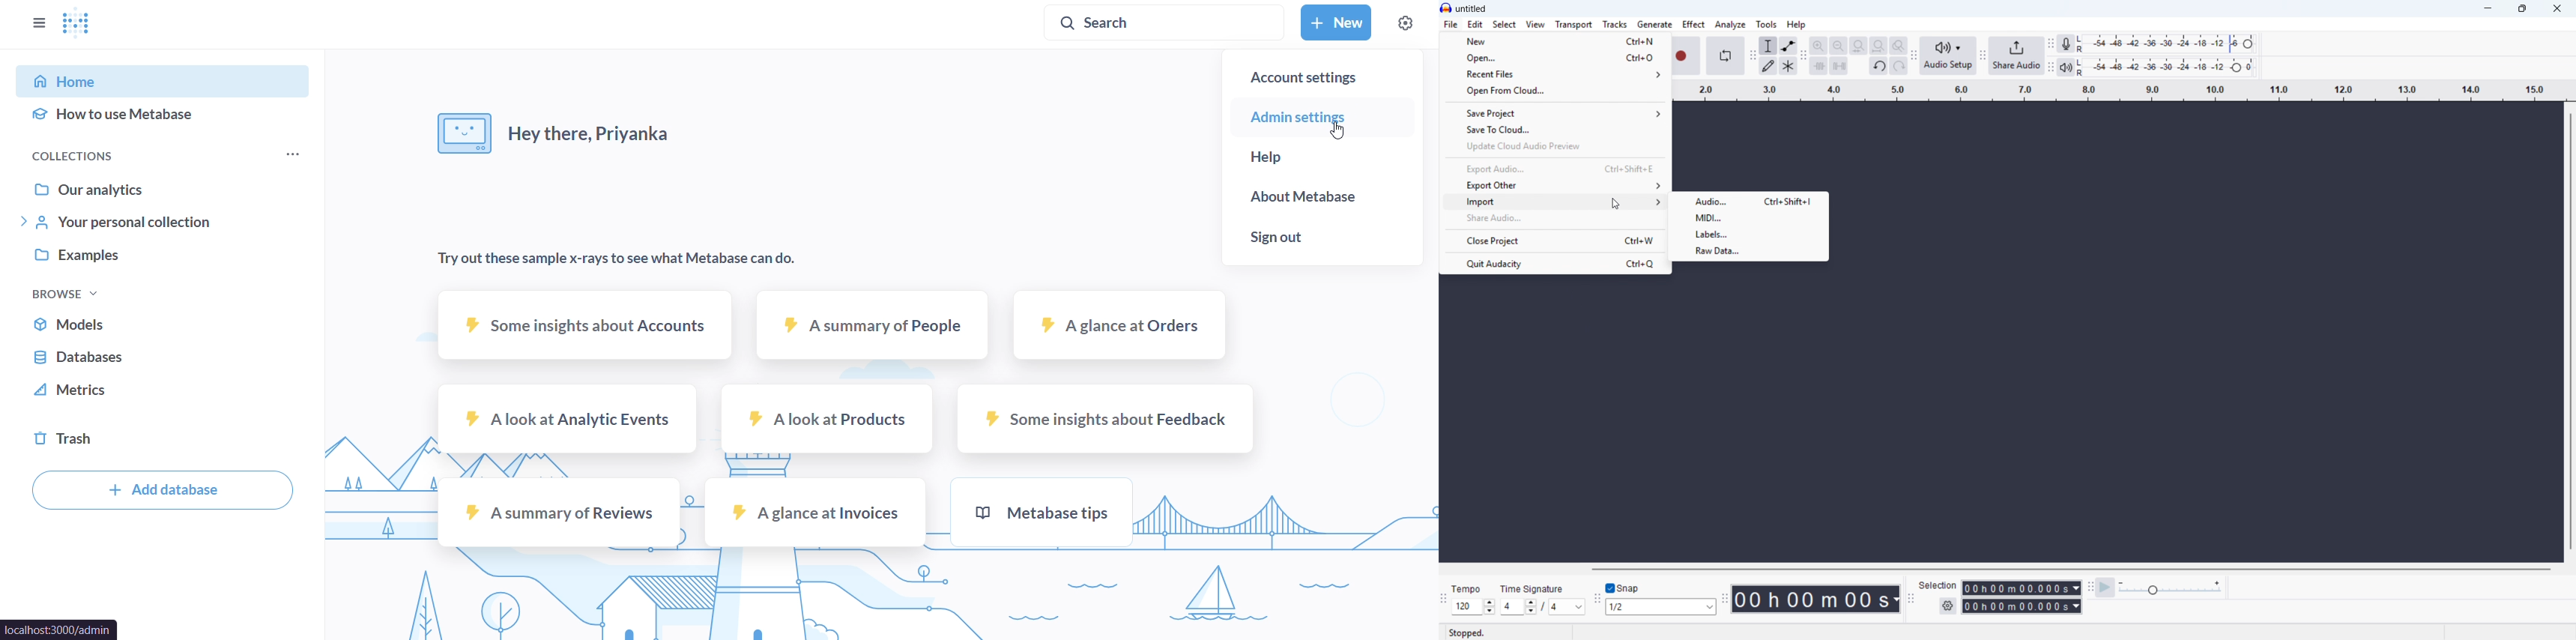  Describe the element at coordinates (1751, 200) in the screenshot. I see `Audio ` at that location.